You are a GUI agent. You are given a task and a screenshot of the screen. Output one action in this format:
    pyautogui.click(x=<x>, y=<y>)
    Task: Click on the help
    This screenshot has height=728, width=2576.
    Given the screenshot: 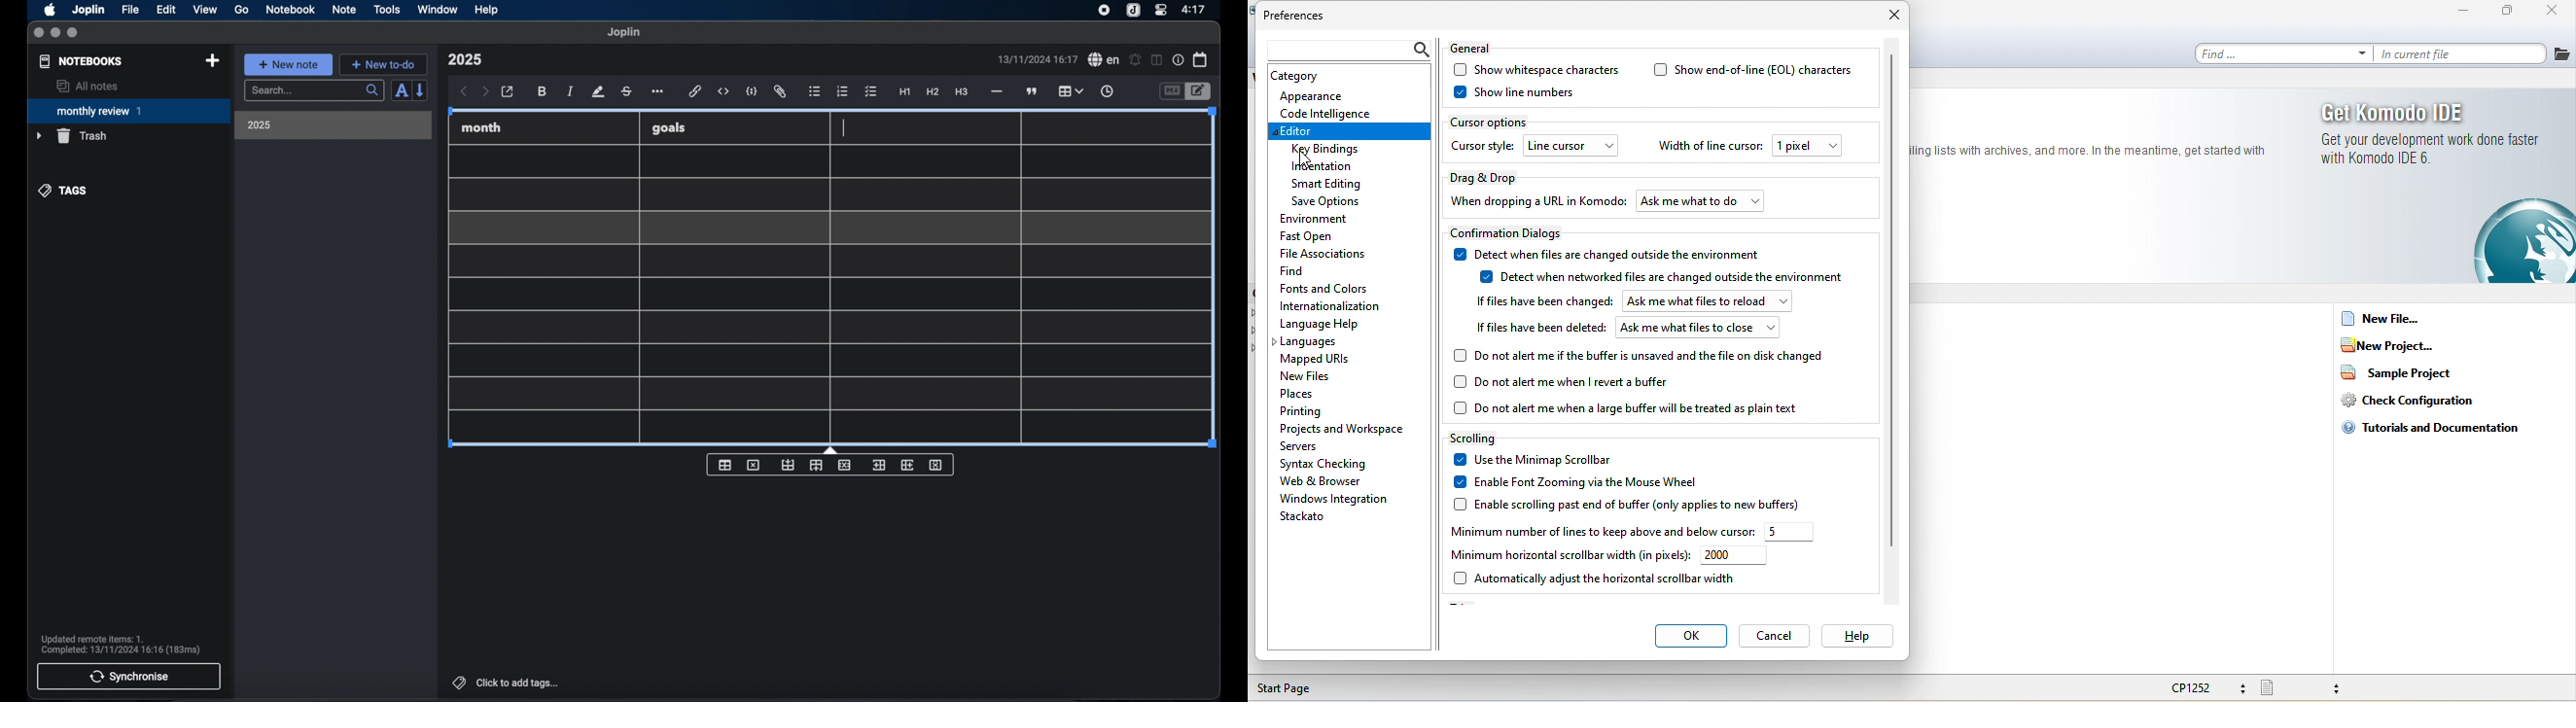 What is the action you would take?
    pyautogui.click(x=488, y=10)
    